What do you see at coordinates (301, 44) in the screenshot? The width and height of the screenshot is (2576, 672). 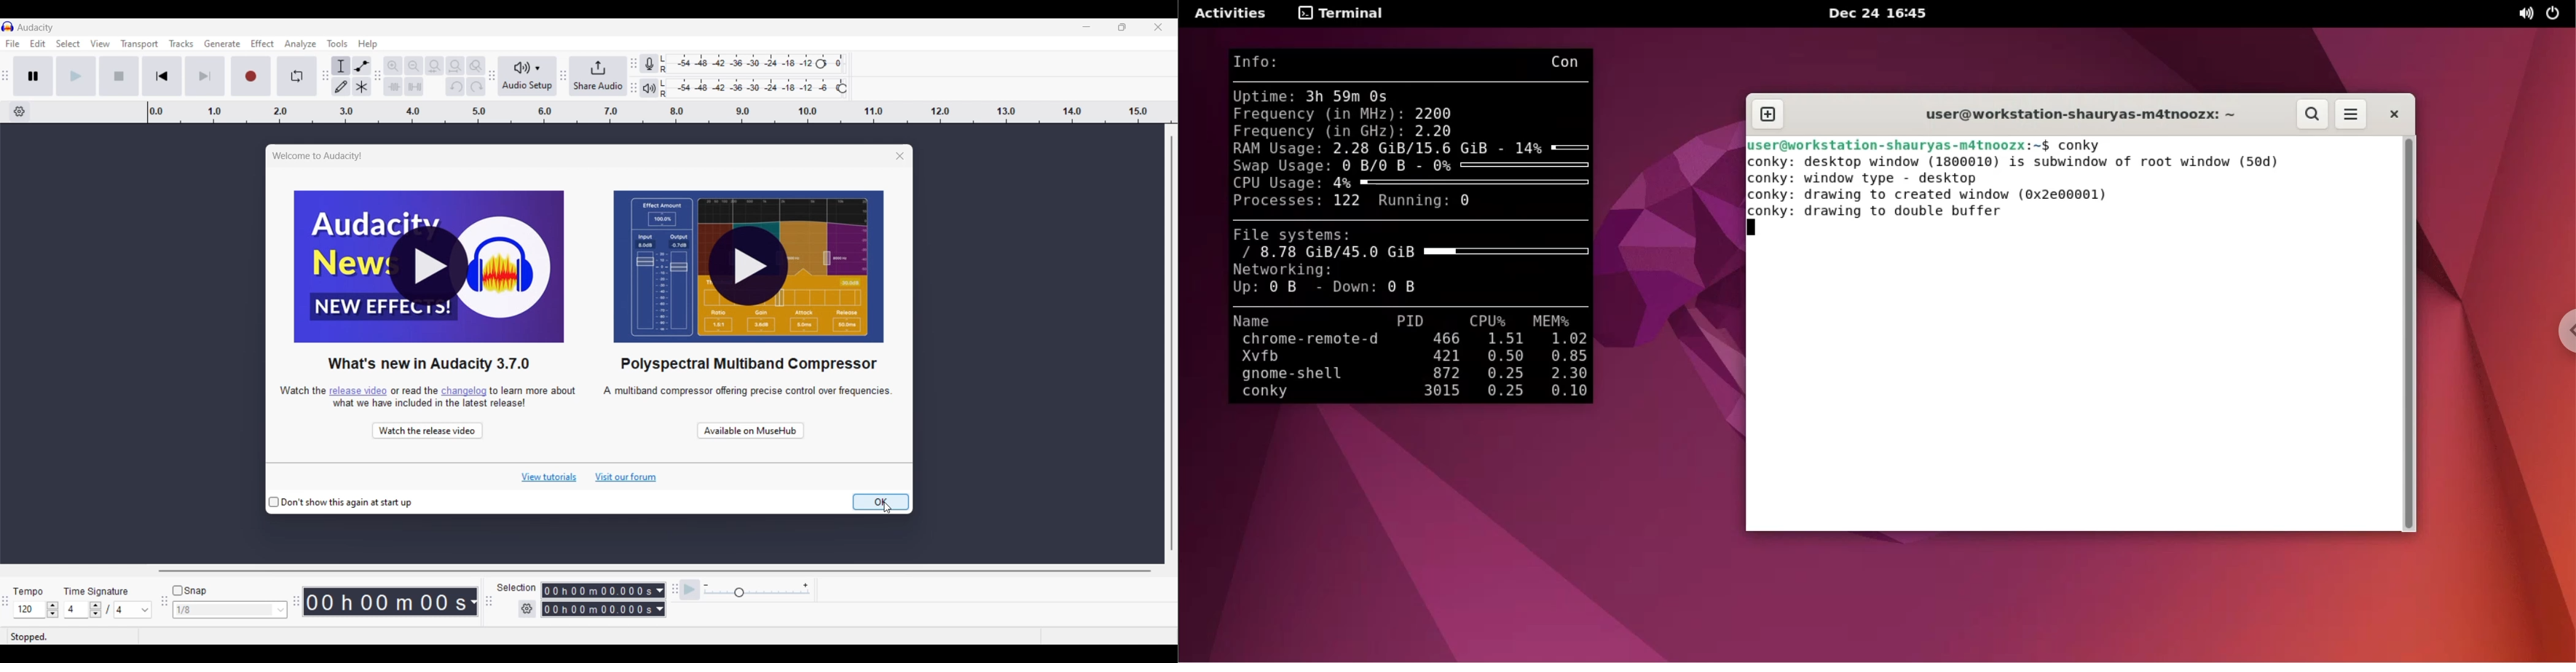 I see `Analyze menu` at bounding box center [301, 44].